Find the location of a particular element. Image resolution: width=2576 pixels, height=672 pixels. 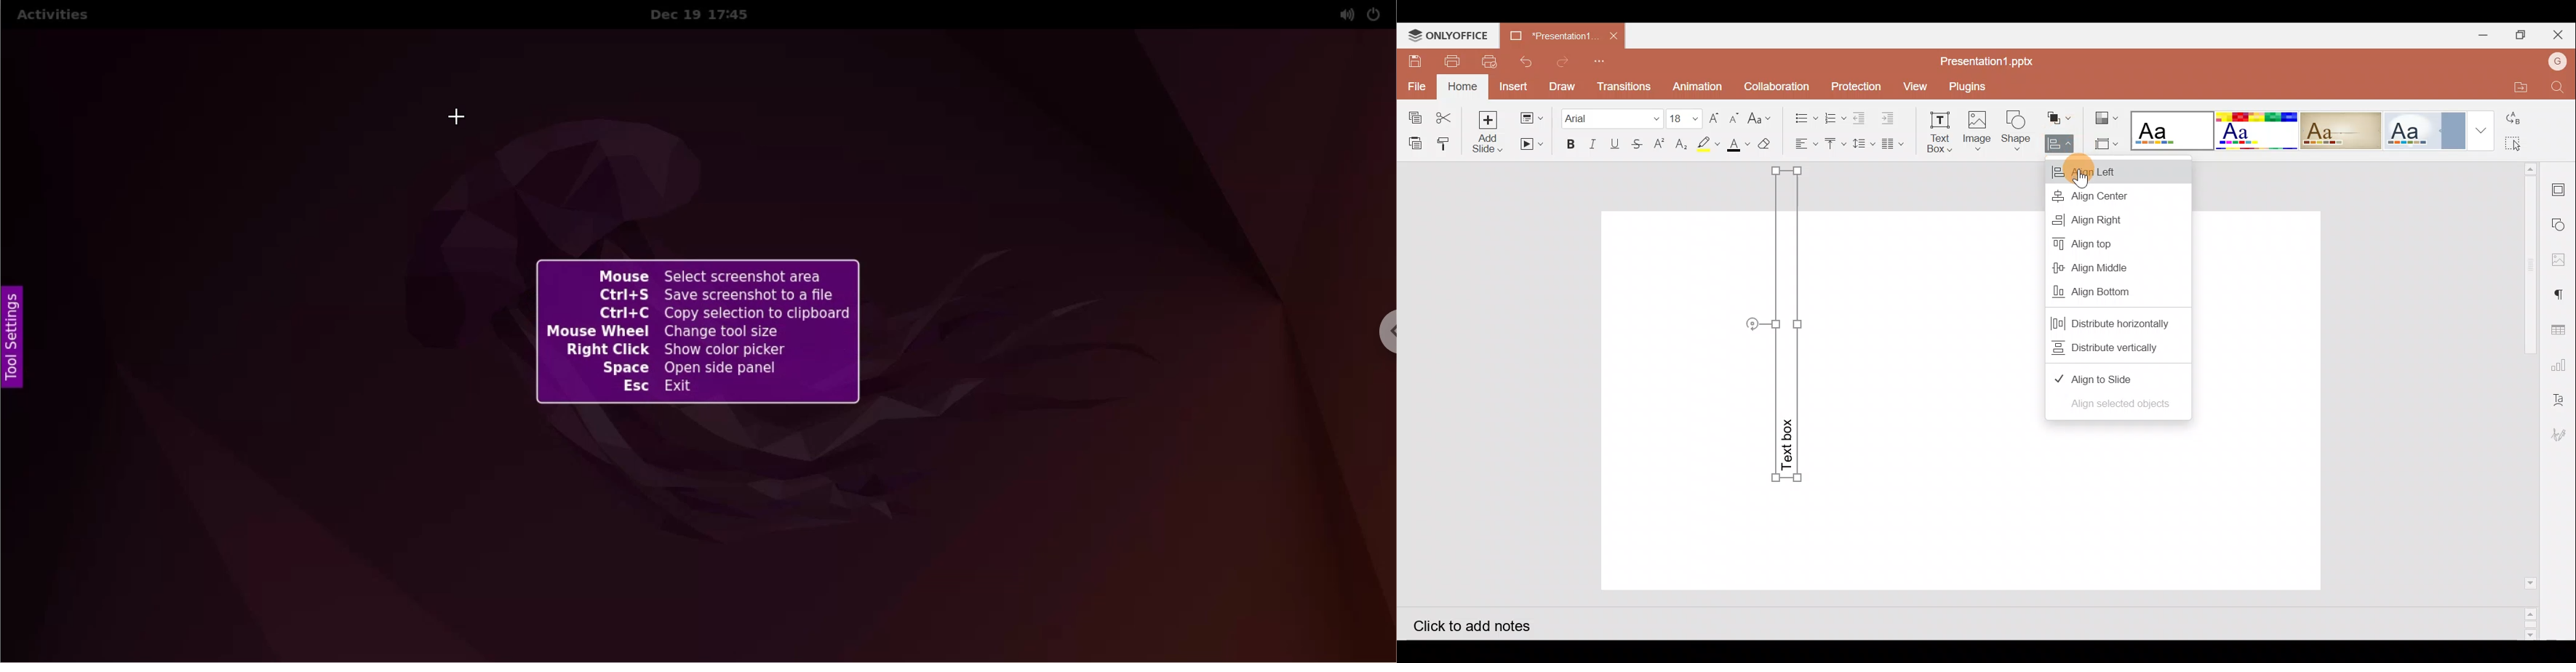

Open file location is located at coordinates (2514, 86).